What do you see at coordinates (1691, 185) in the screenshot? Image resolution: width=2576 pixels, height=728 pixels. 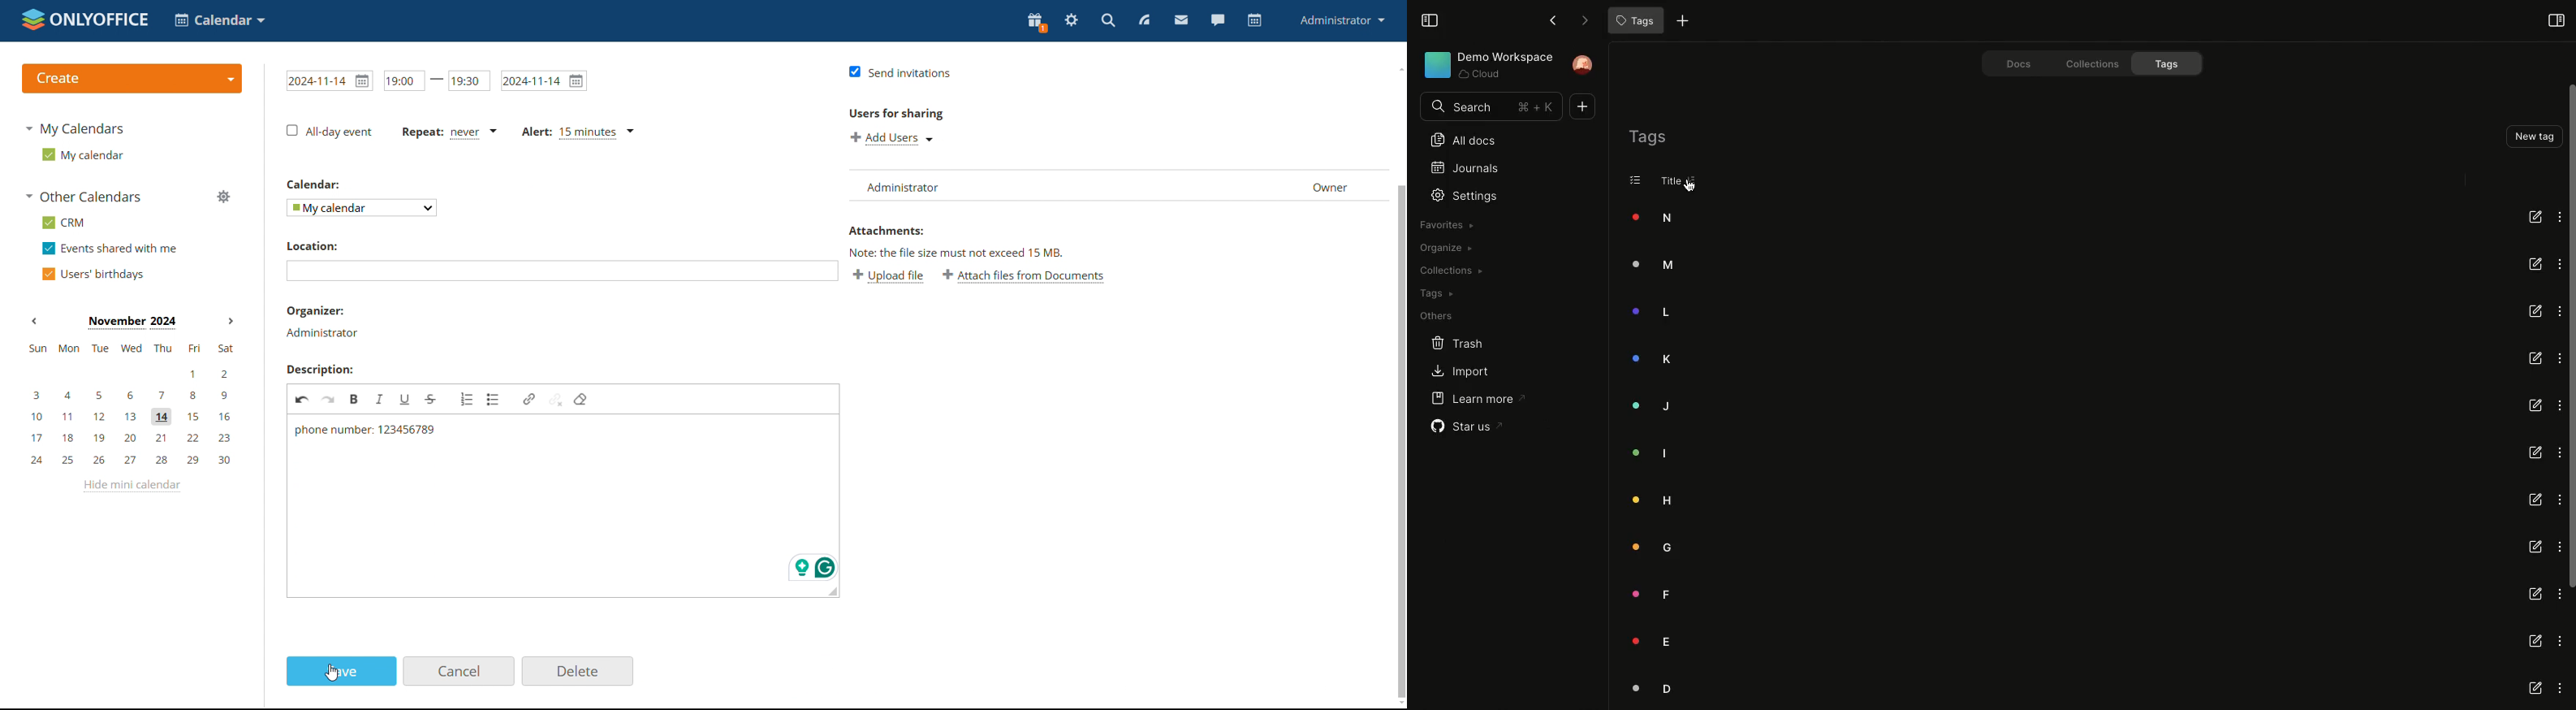 I see `cursor on title` at bounding box center [1691, 185].